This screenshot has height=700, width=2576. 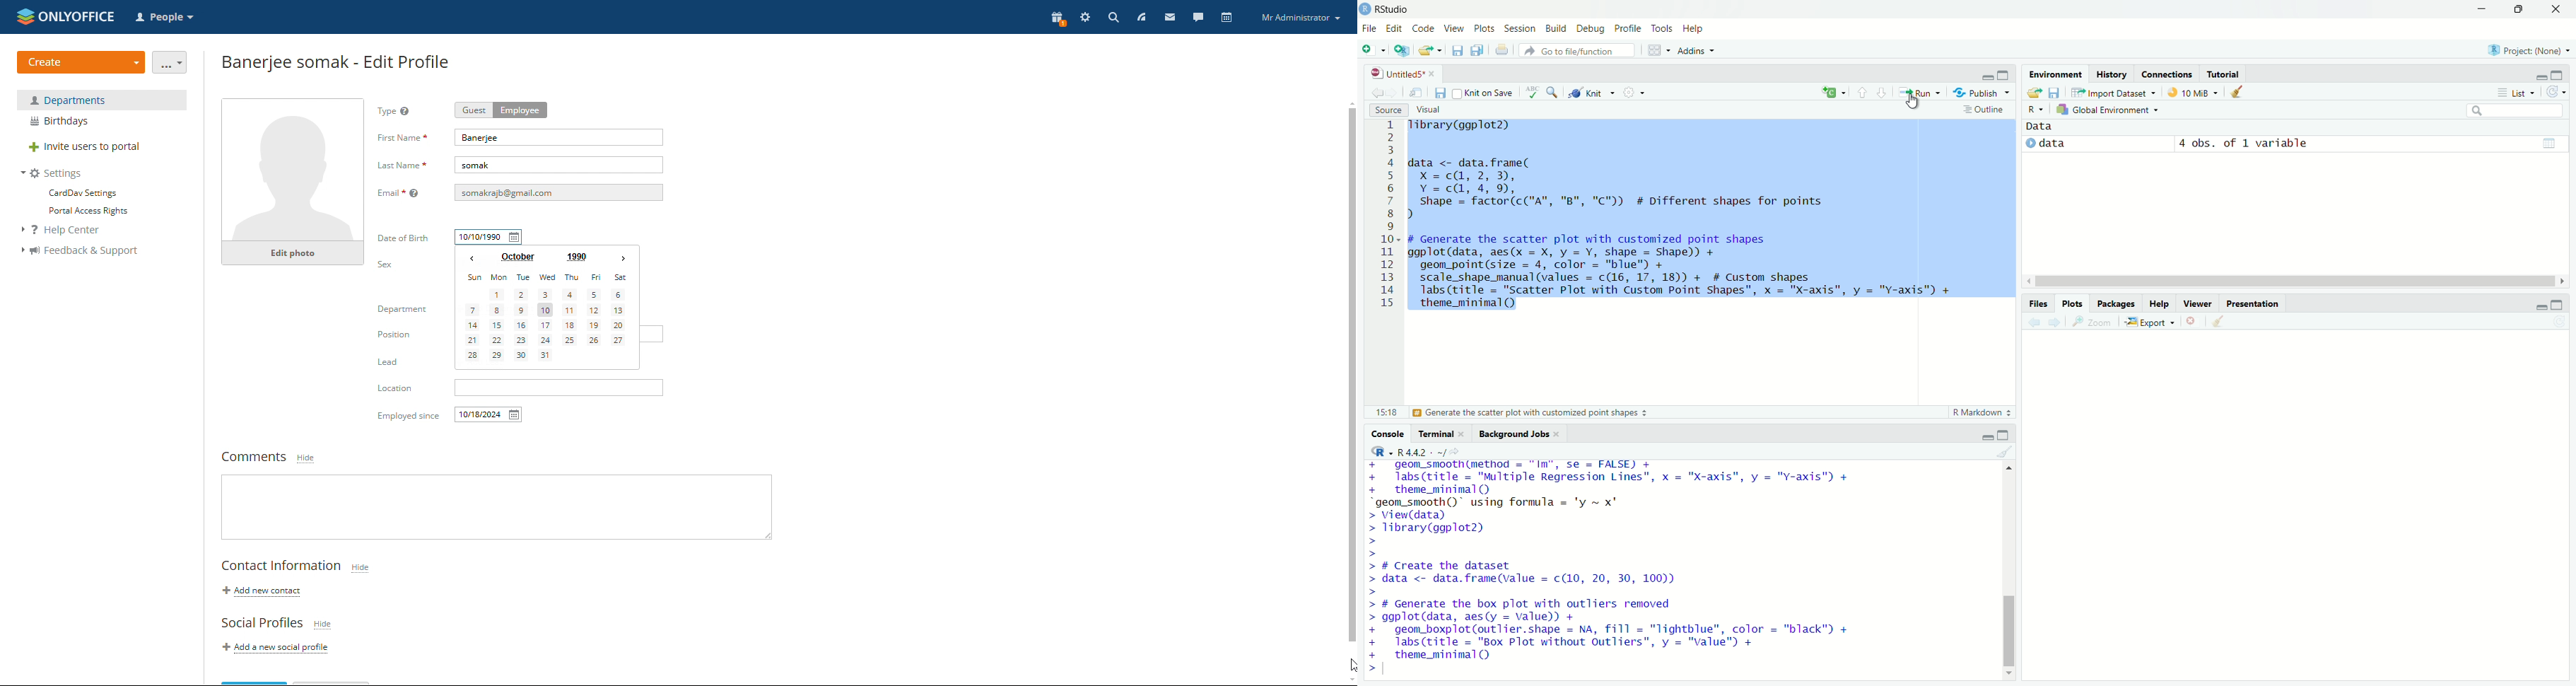 I want to click on Refresh the list of objects in the environment, so click(x=2556, y=91).